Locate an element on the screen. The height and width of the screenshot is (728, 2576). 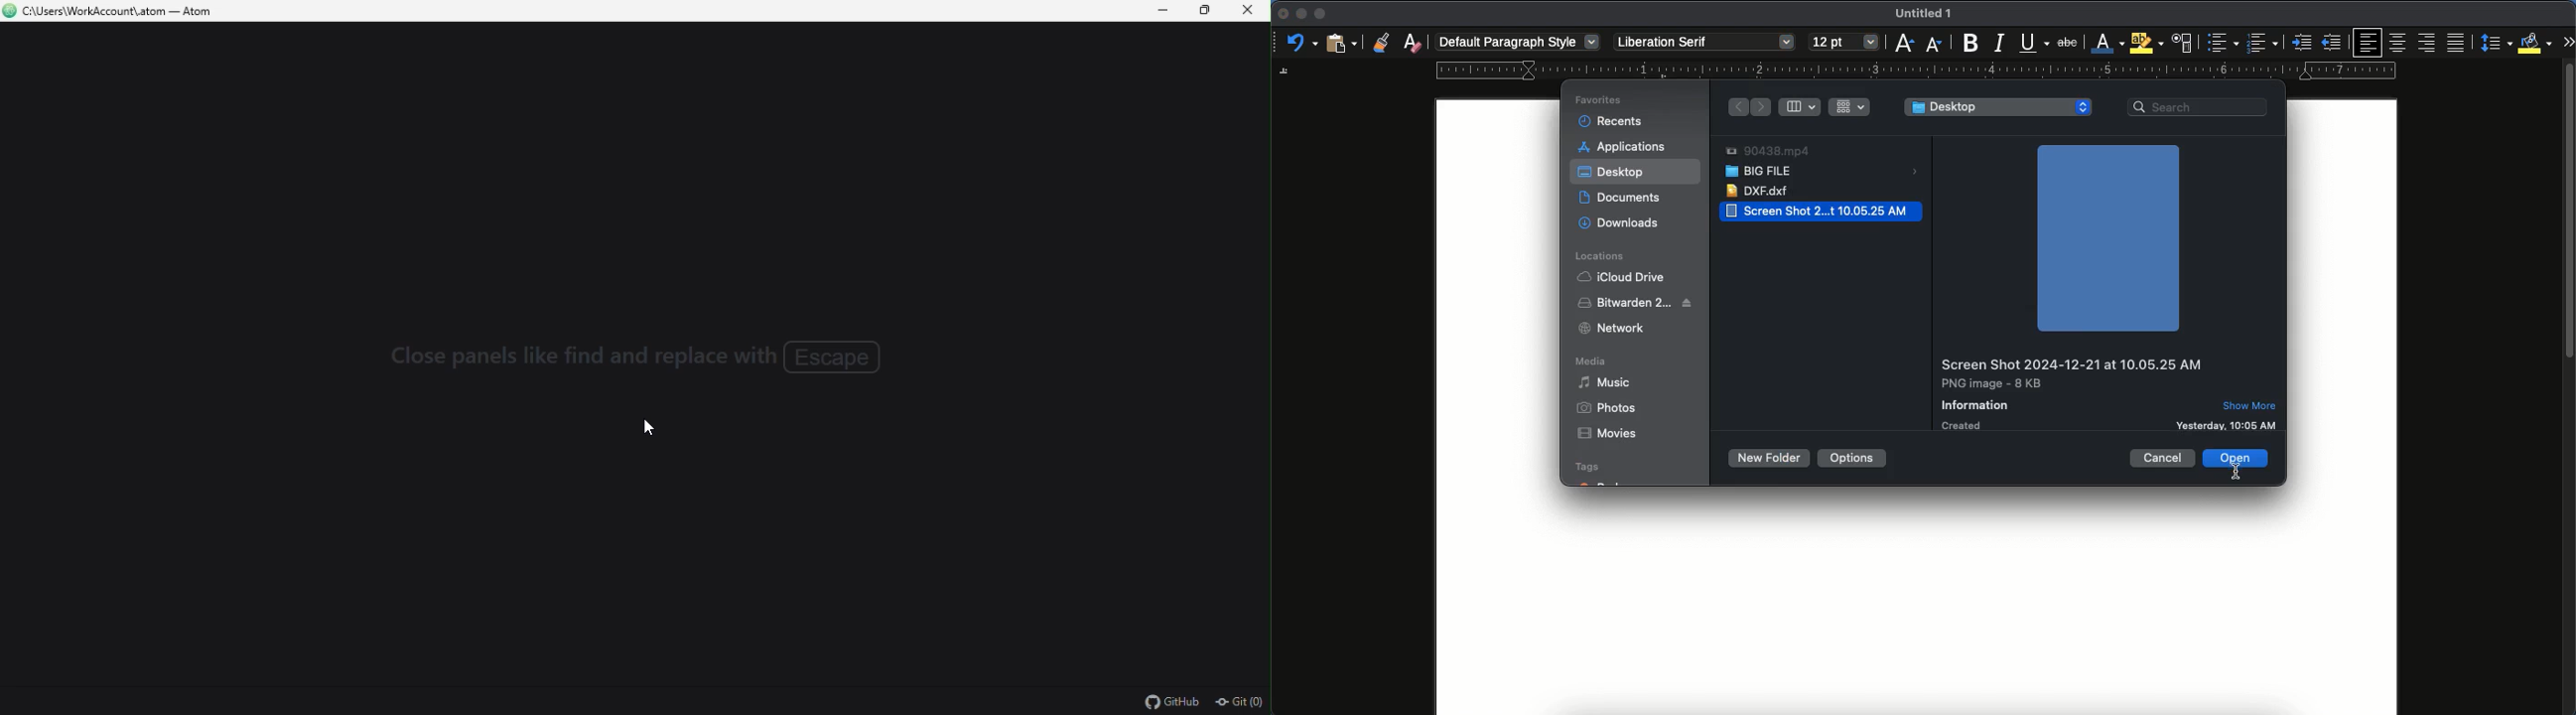
bold is located at coordinates (1965, 44).